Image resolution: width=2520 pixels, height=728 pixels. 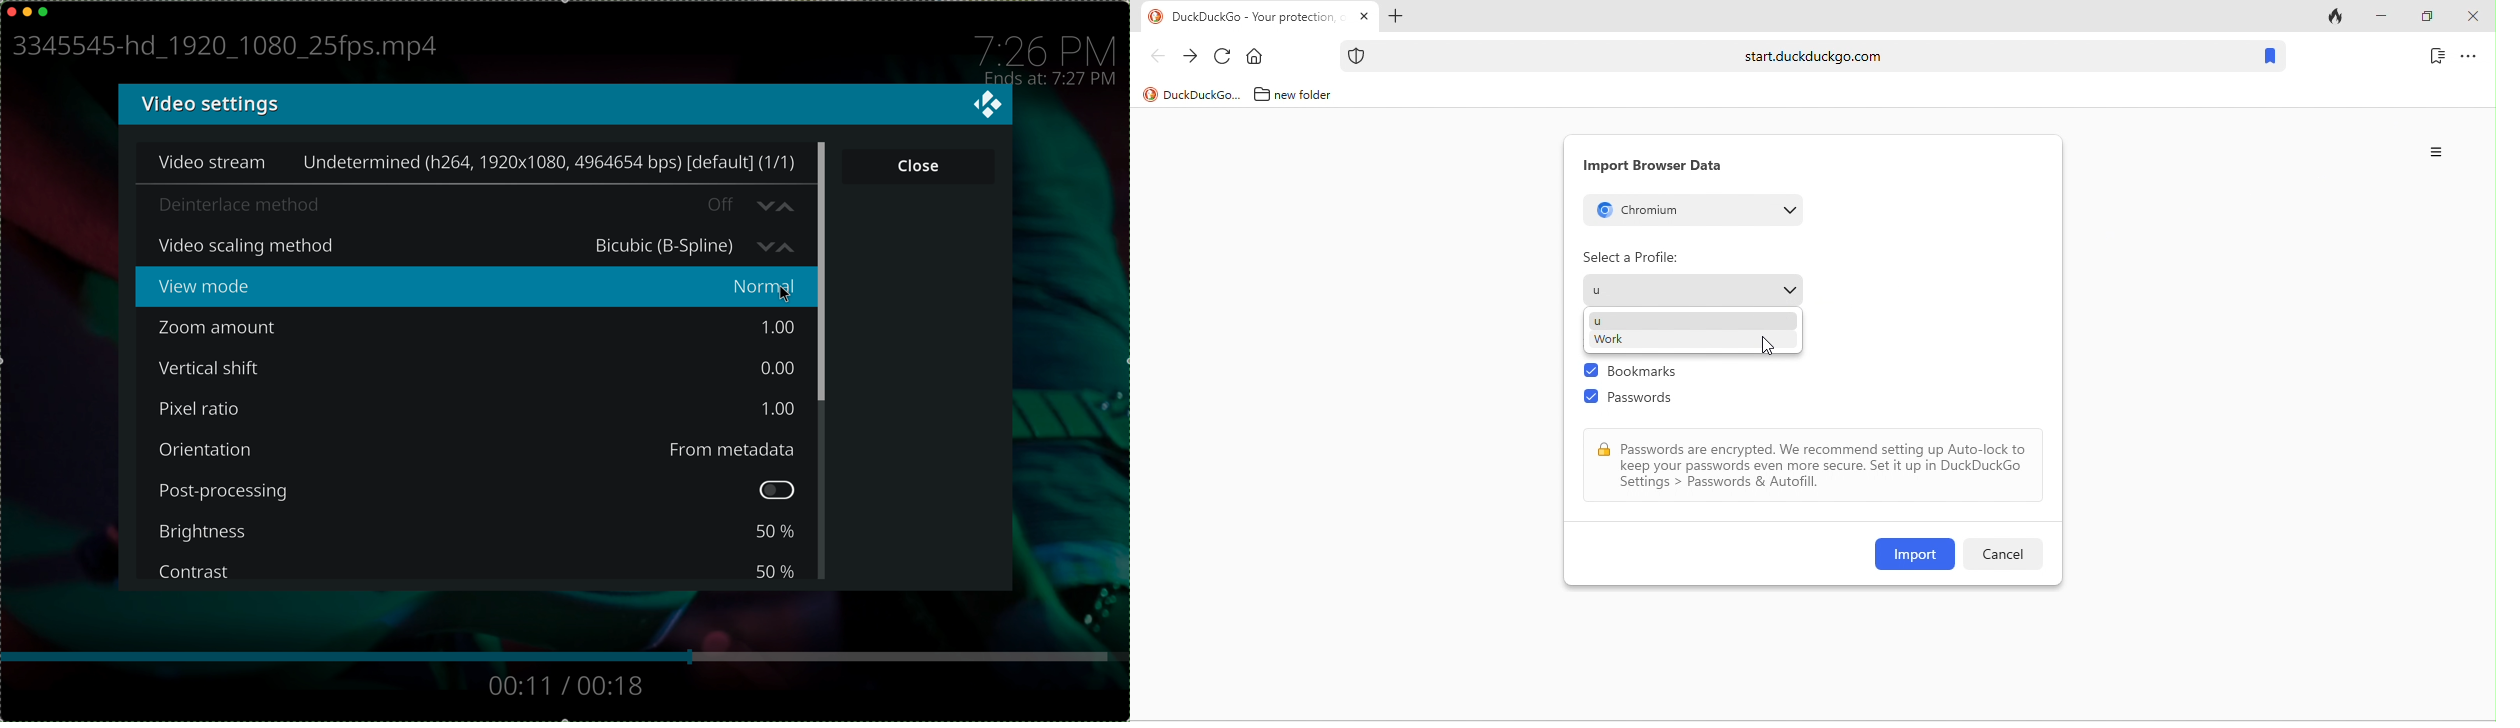 I want to click on maximise, so click(x=44, y=11).